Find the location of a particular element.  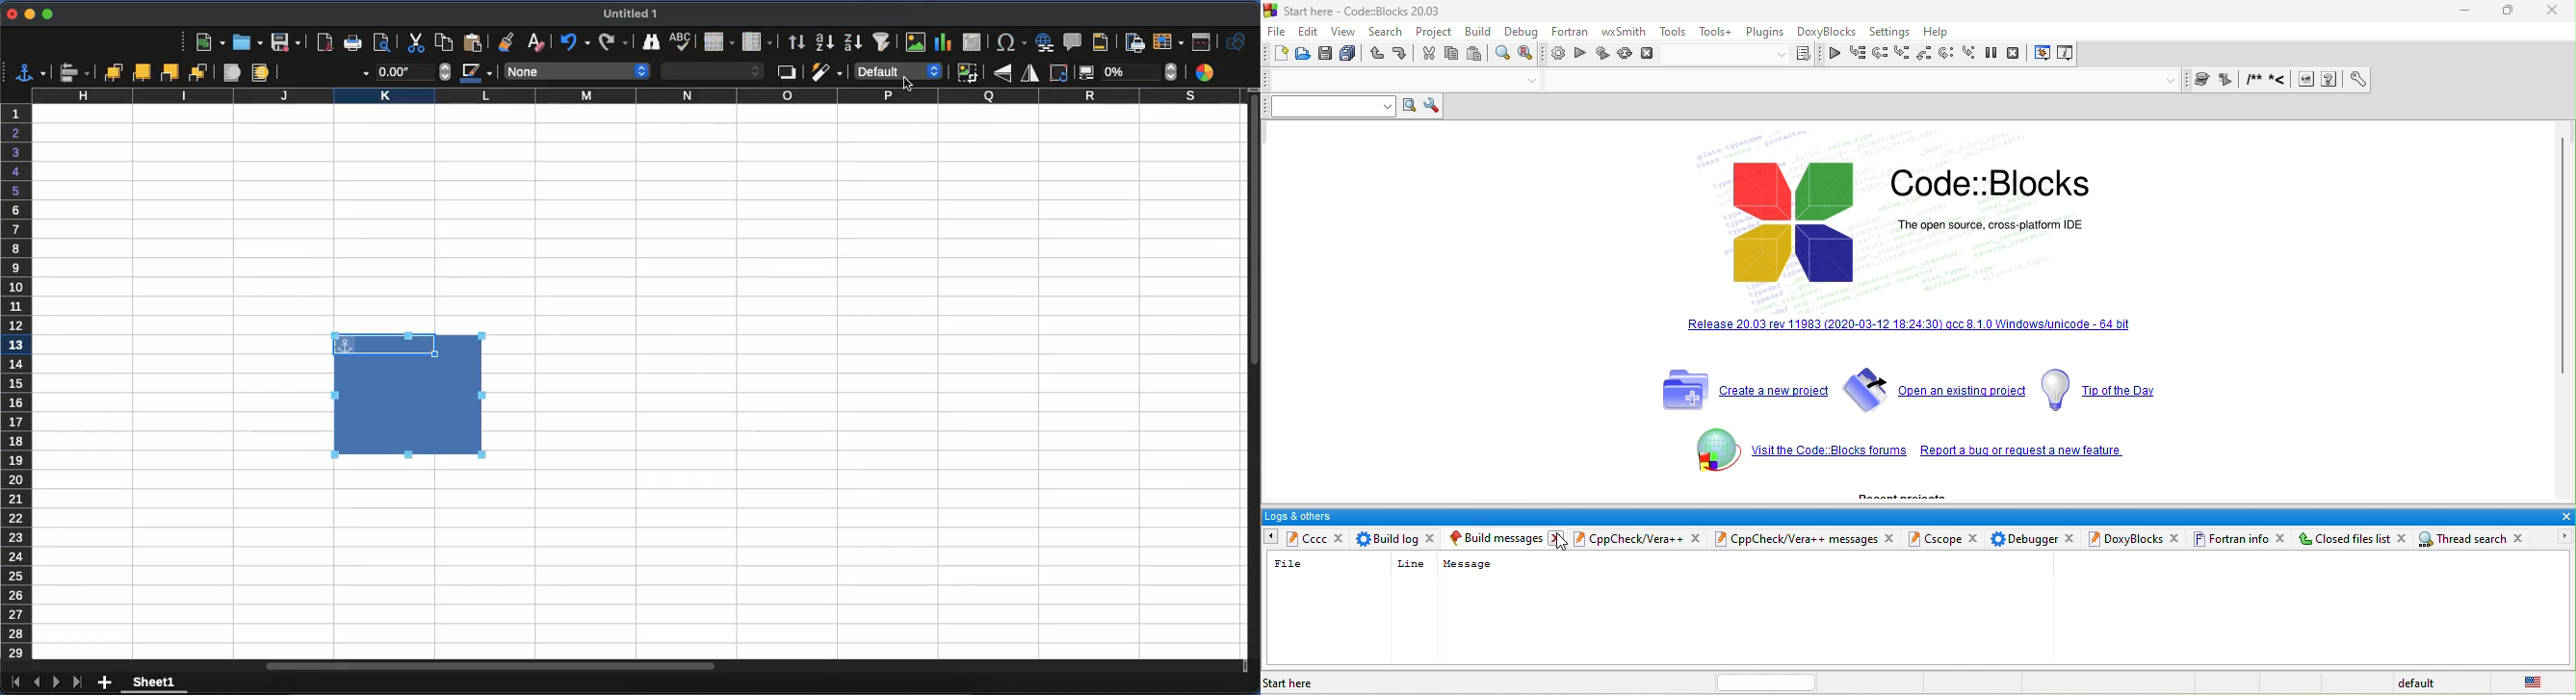

visit the code blocks forums report a bug or request a new feature is located at coordinates (2030, 452).